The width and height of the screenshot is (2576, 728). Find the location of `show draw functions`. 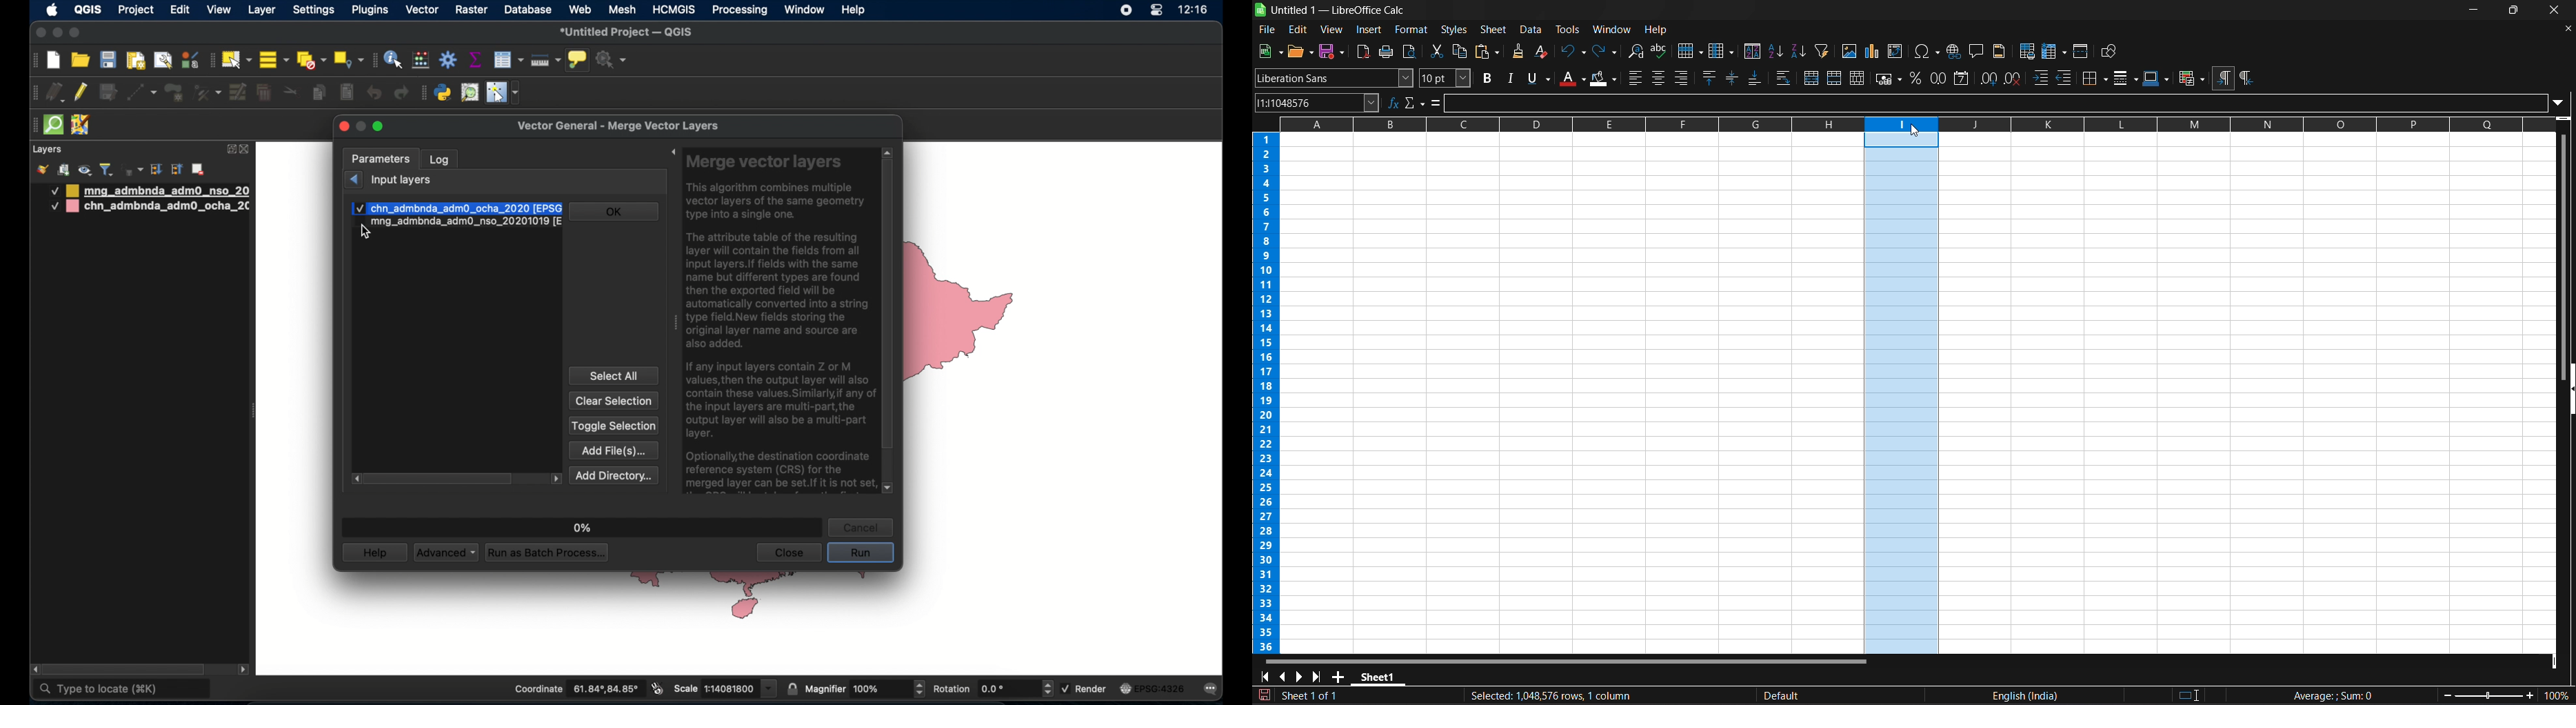

show draw functions is located at coordinates (2111, 52).